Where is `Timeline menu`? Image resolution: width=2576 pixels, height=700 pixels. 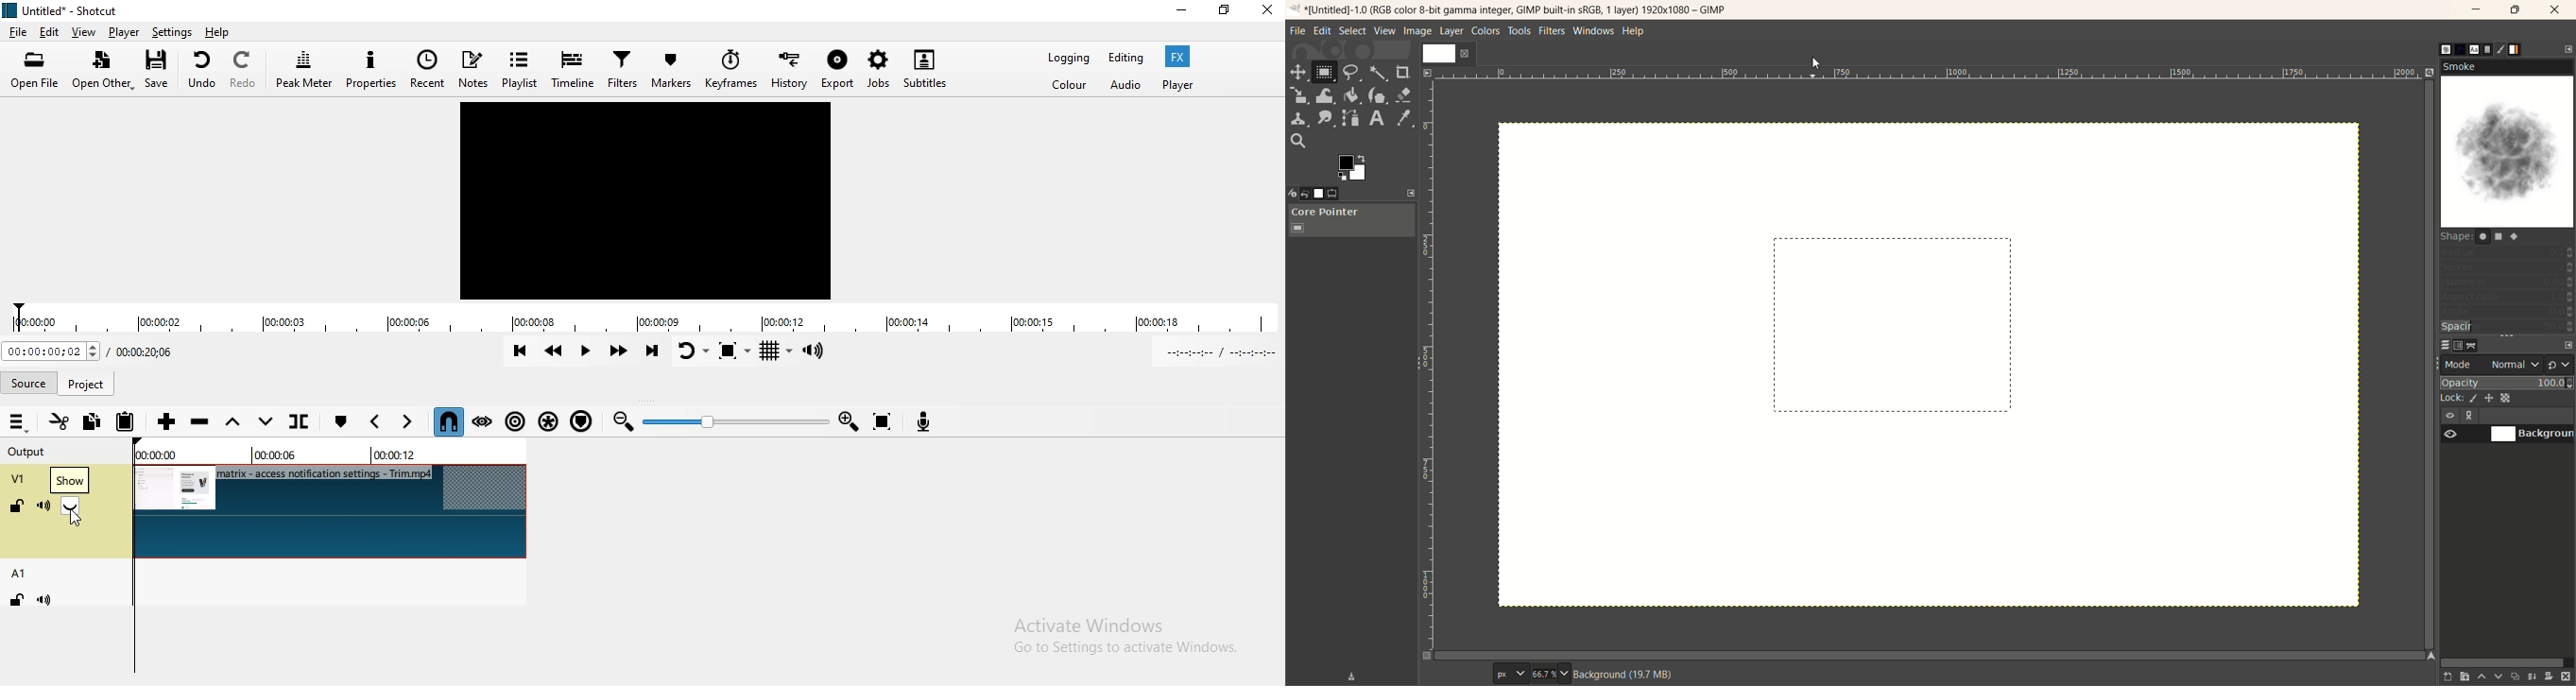
Timeline menu is located at coordinates (19, 425).